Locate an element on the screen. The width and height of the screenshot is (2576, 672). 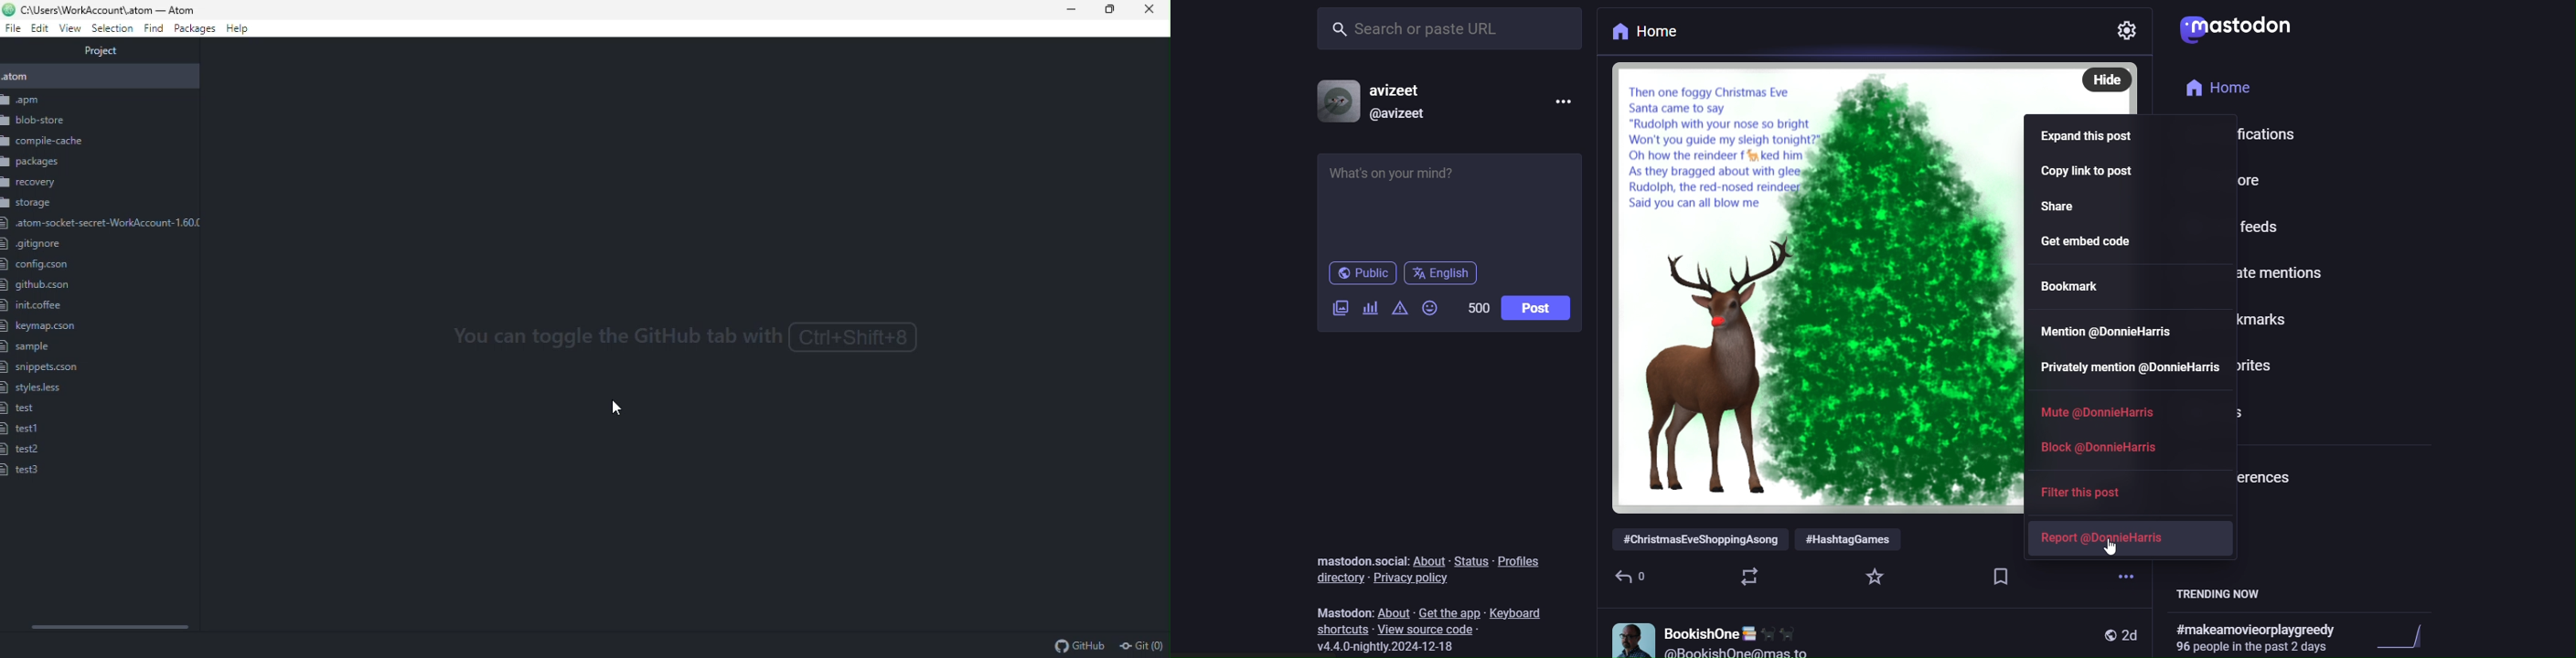
share is located at coordinates (2064, 207).